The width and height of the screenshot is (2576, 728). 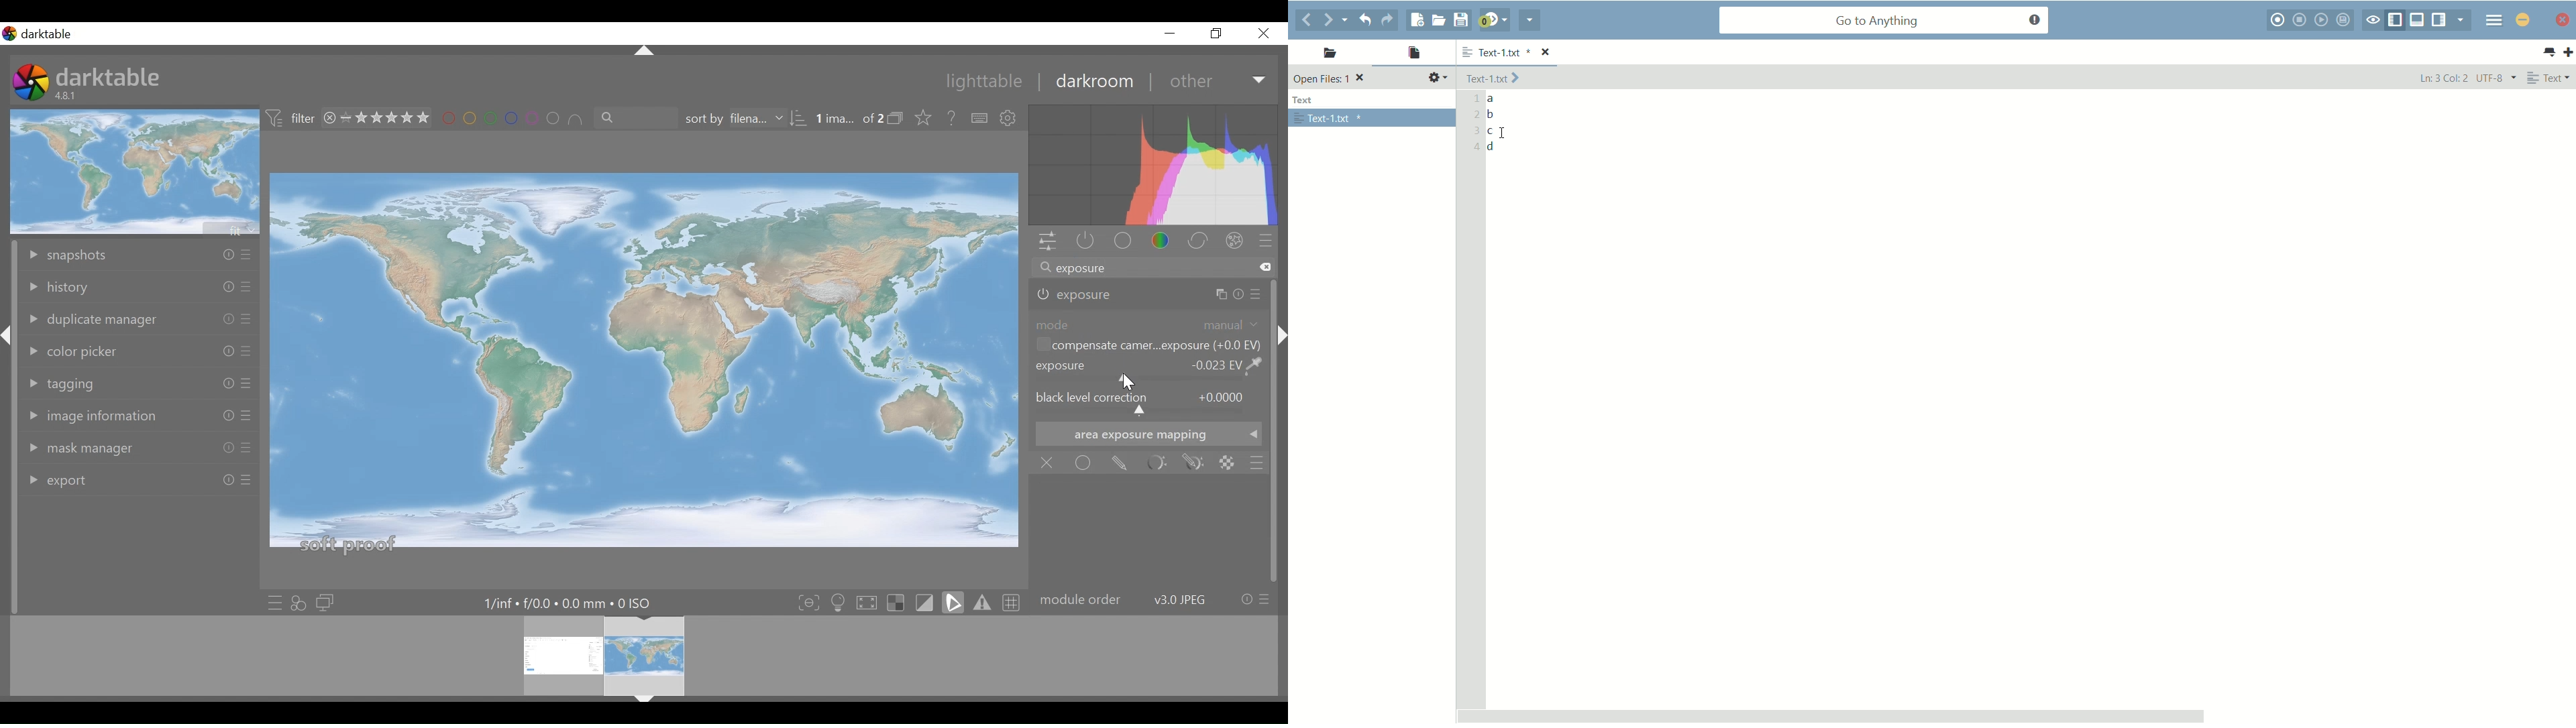 What do you see at coordinates (640, 655) in the screenshot?
I see `filmstrip` at bounding box center [640, 655].